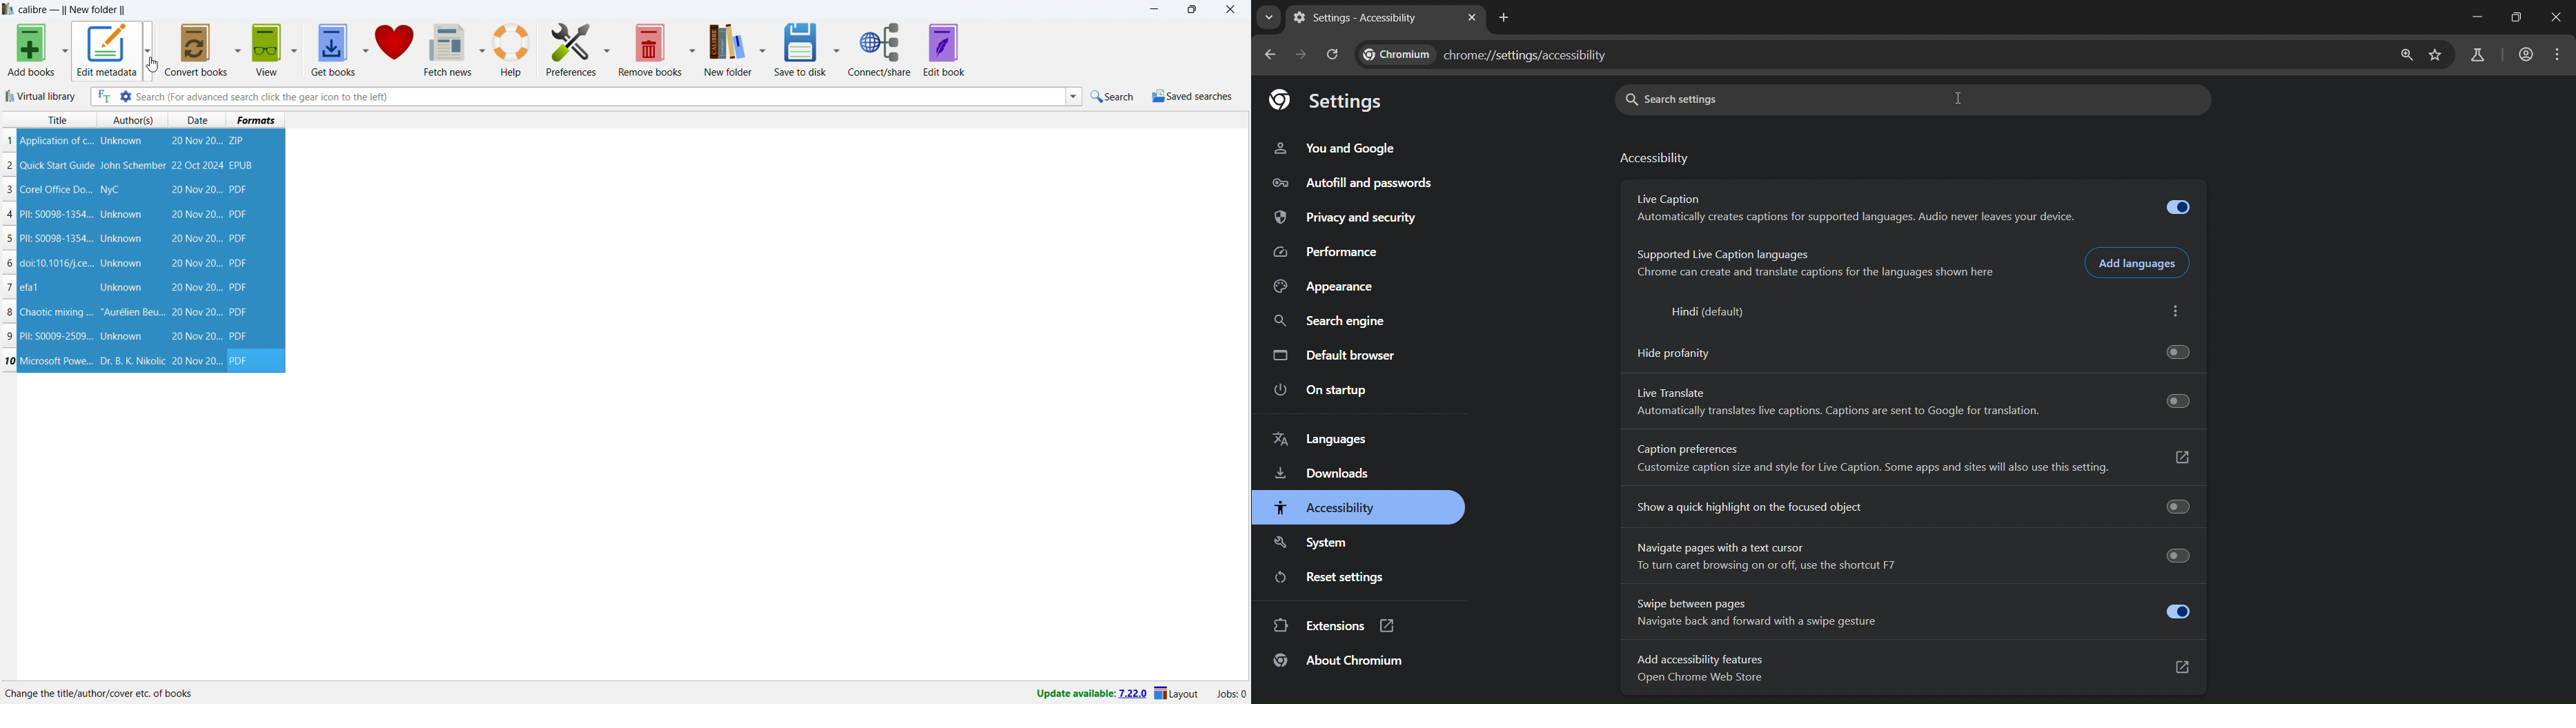 Image resolution: width=2576 pixels, height=728 pixels. What do you see at coordinates (131, 361) in the screenshot?
I see `Dr. B. K. Nikolic` at bounding box center [131, 361].